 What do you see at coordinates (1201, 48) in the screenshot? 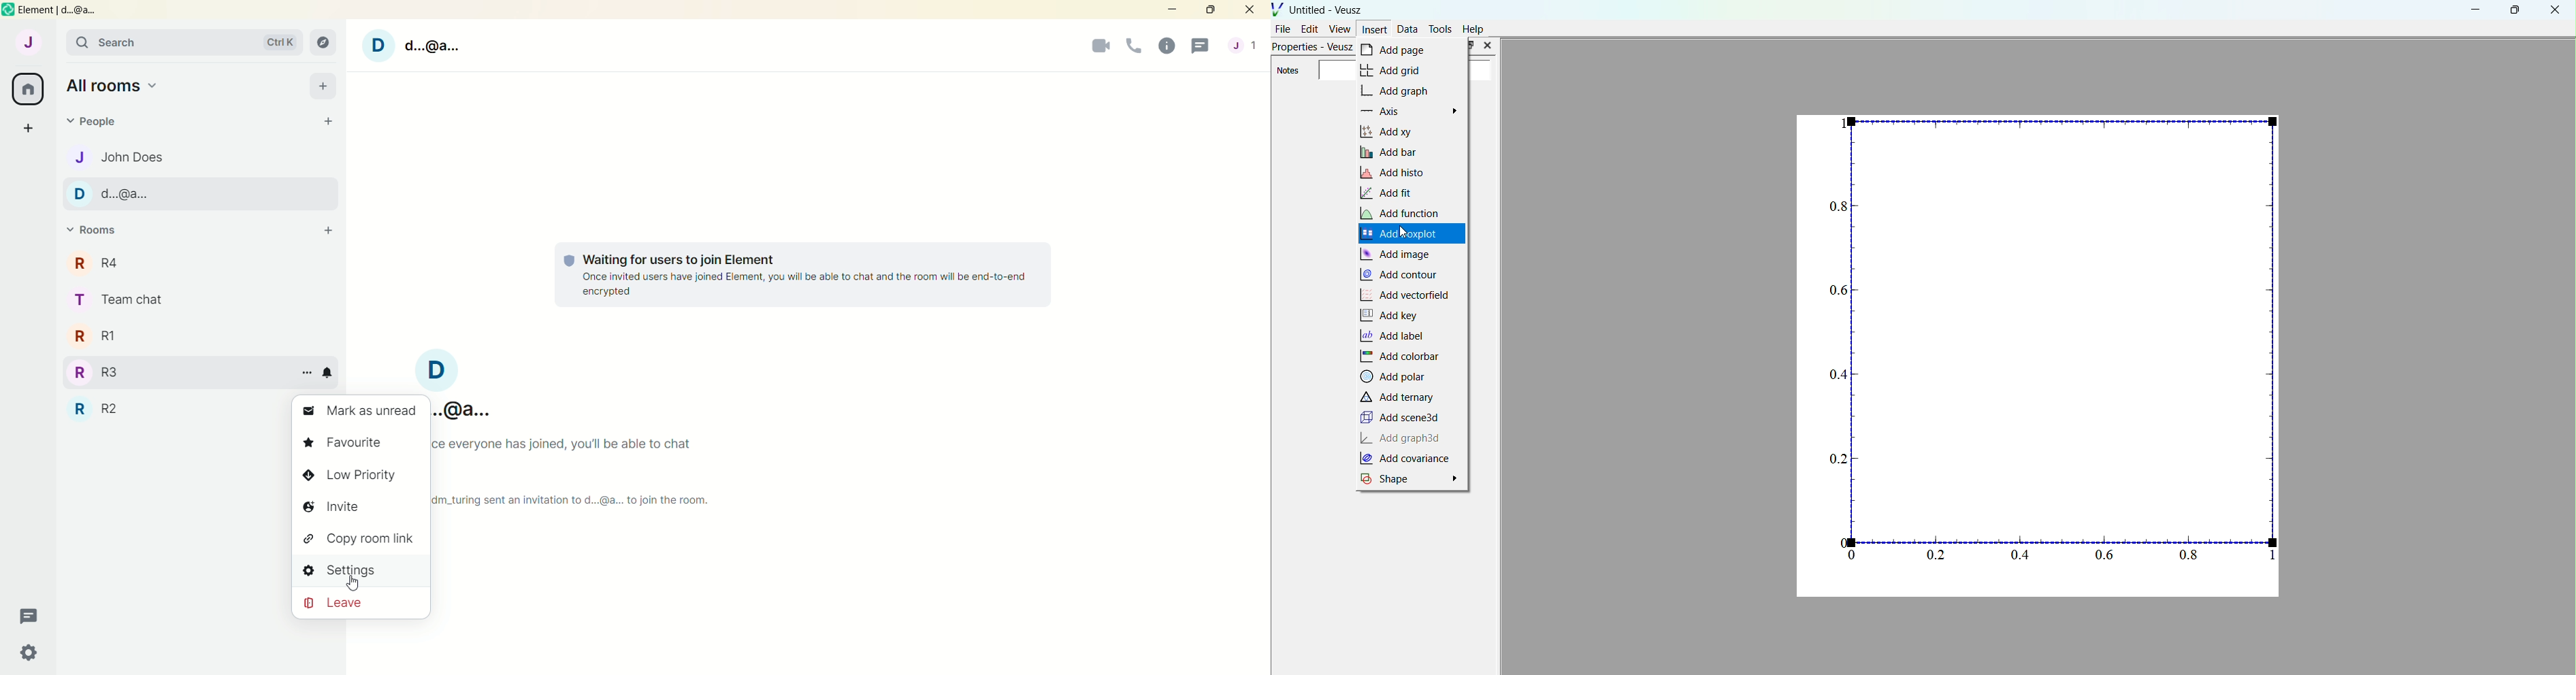
I see `threads` at bounding box center [1201, 48].